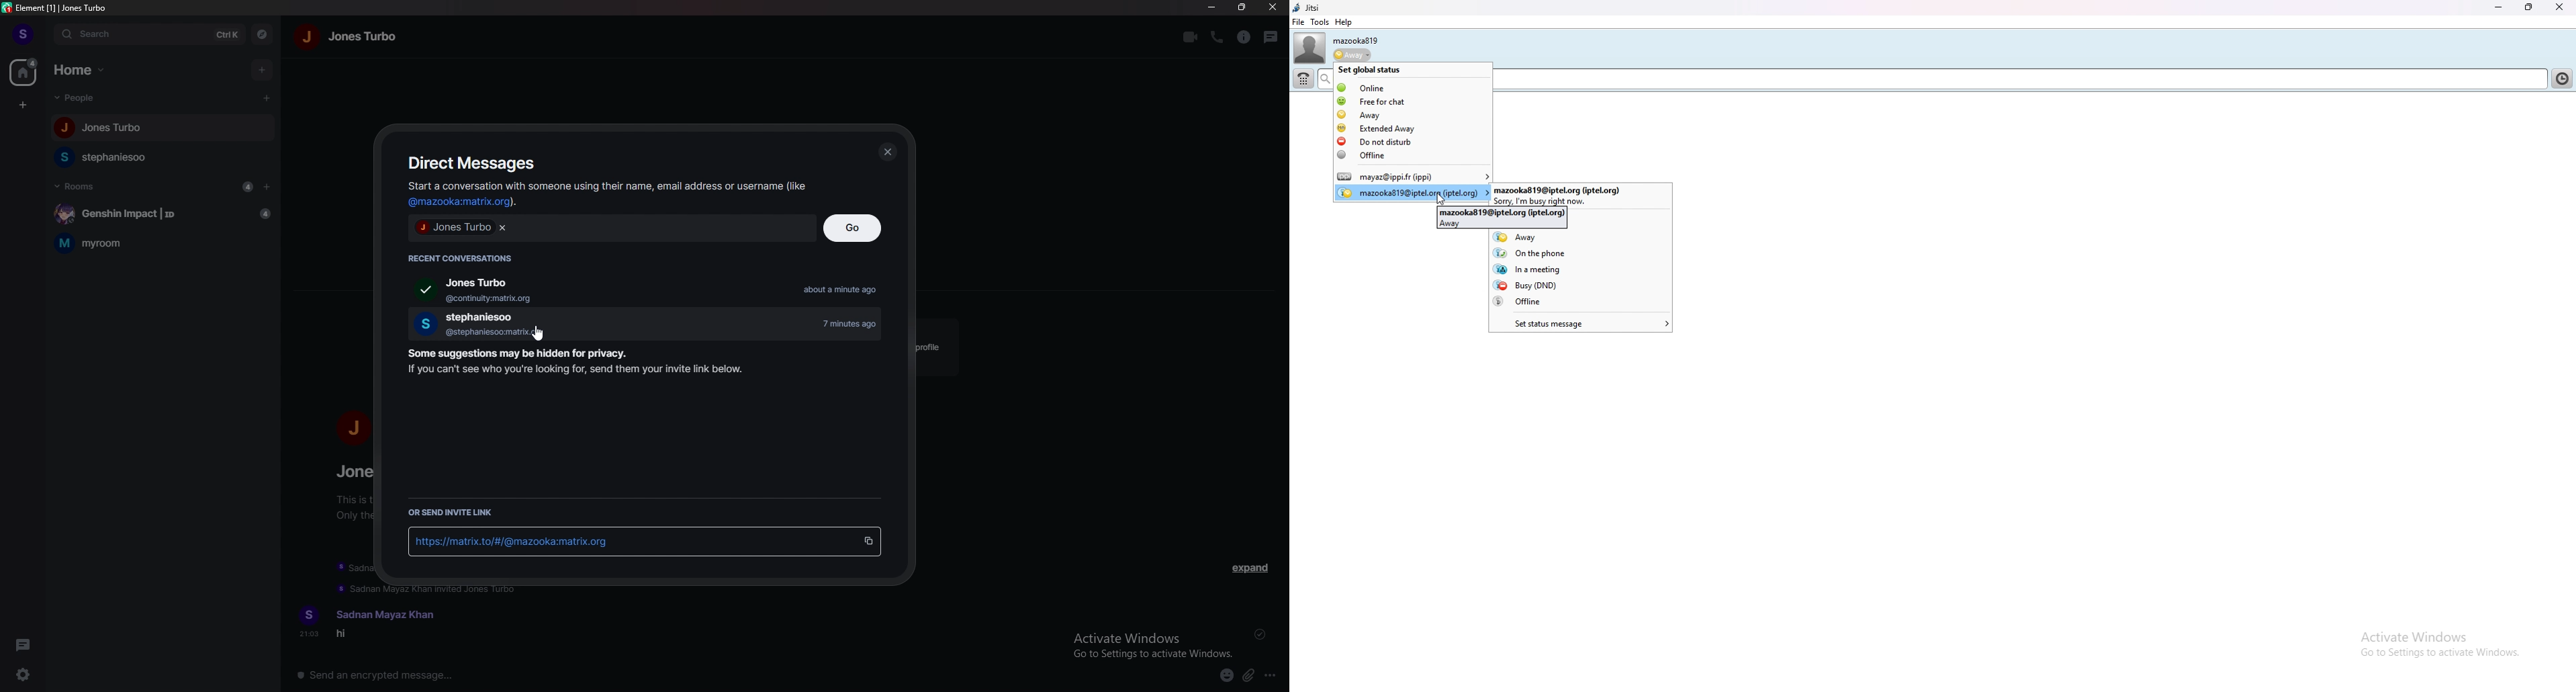 This screenshot has height=700, width=2576. I want to click on mazooka819@iptel.org(iptel.org)away, so click(1503, 217).